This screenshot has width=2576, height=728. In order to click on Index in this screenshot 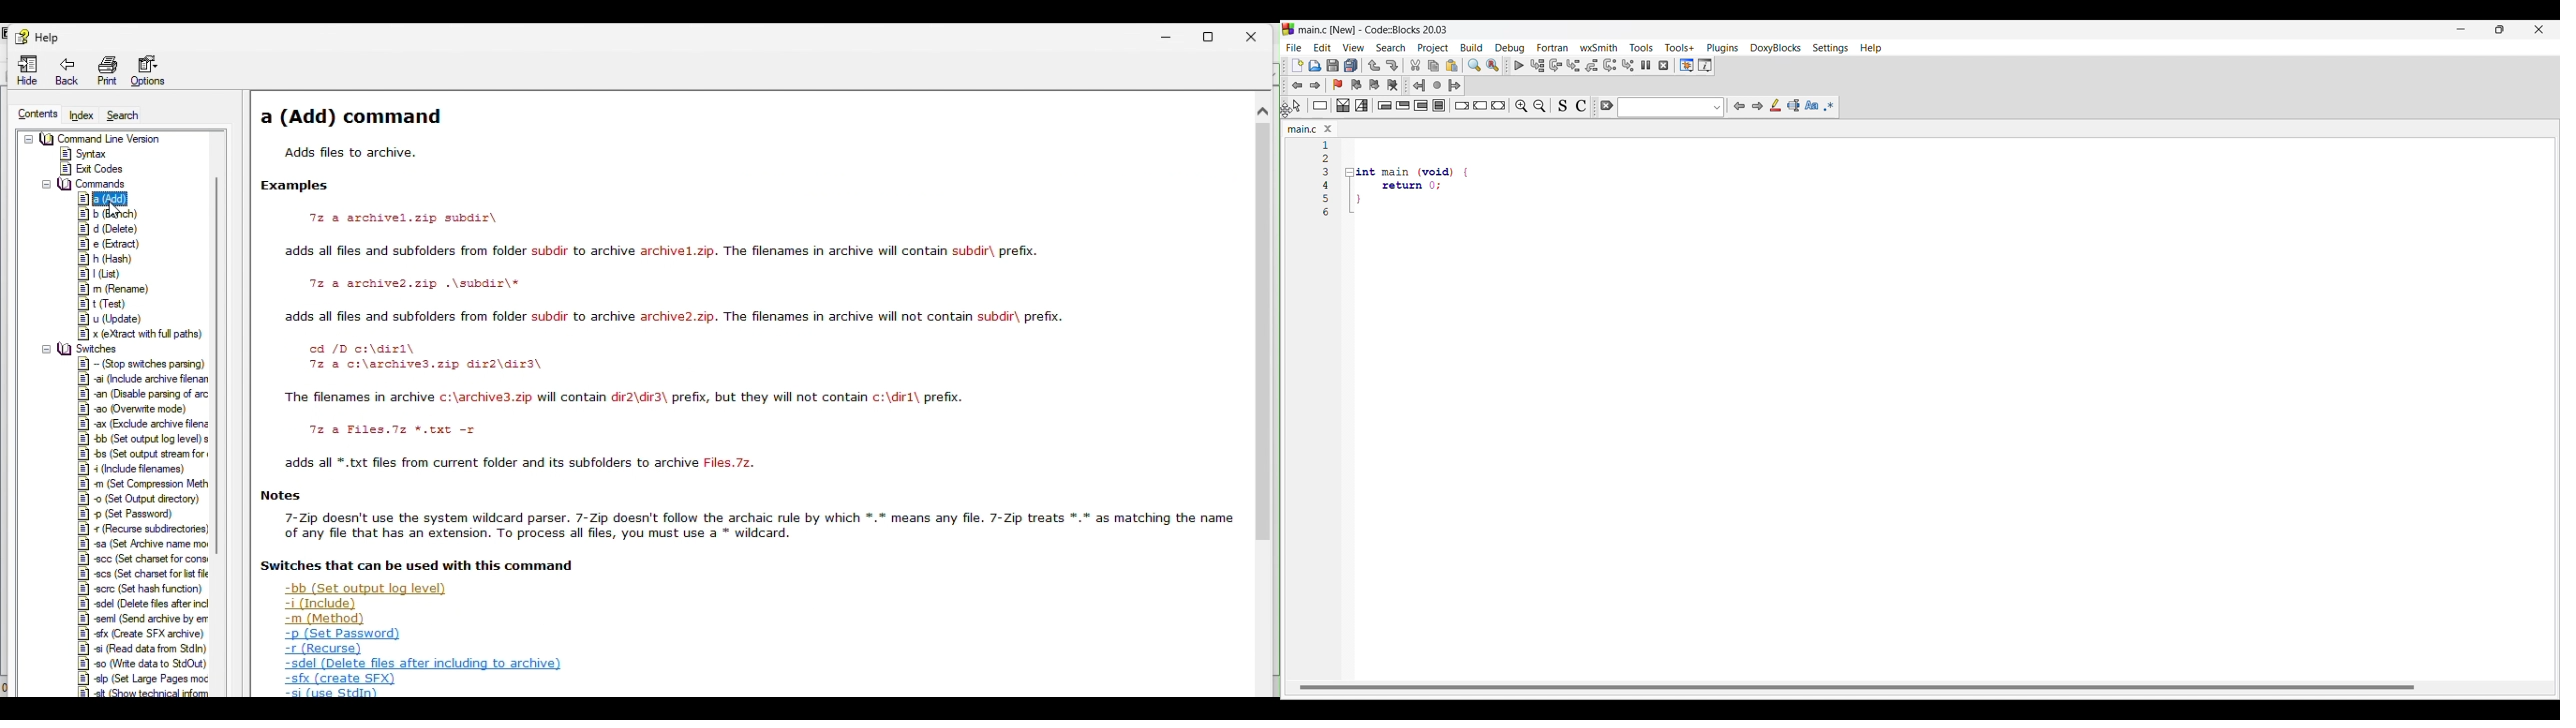, I will do `click(83, 116)`.